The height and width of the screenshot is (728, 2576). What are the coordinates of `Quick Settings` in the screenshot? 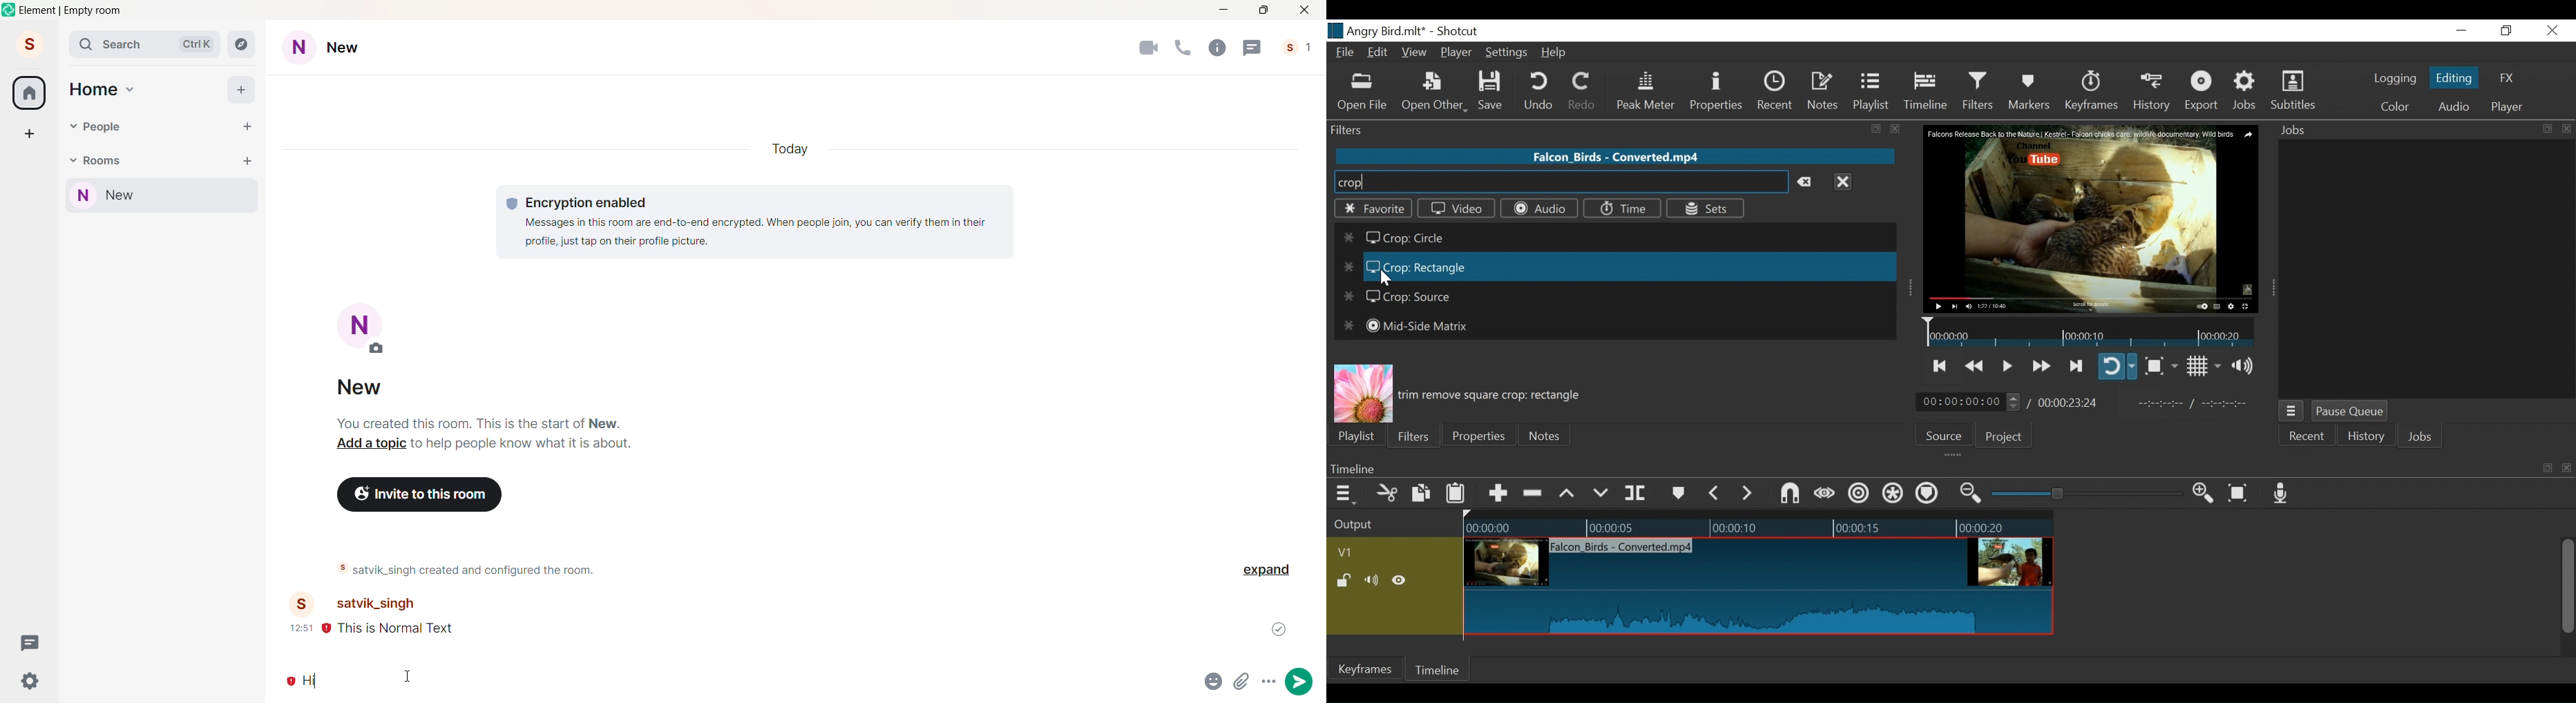 It's located at (30, 680).